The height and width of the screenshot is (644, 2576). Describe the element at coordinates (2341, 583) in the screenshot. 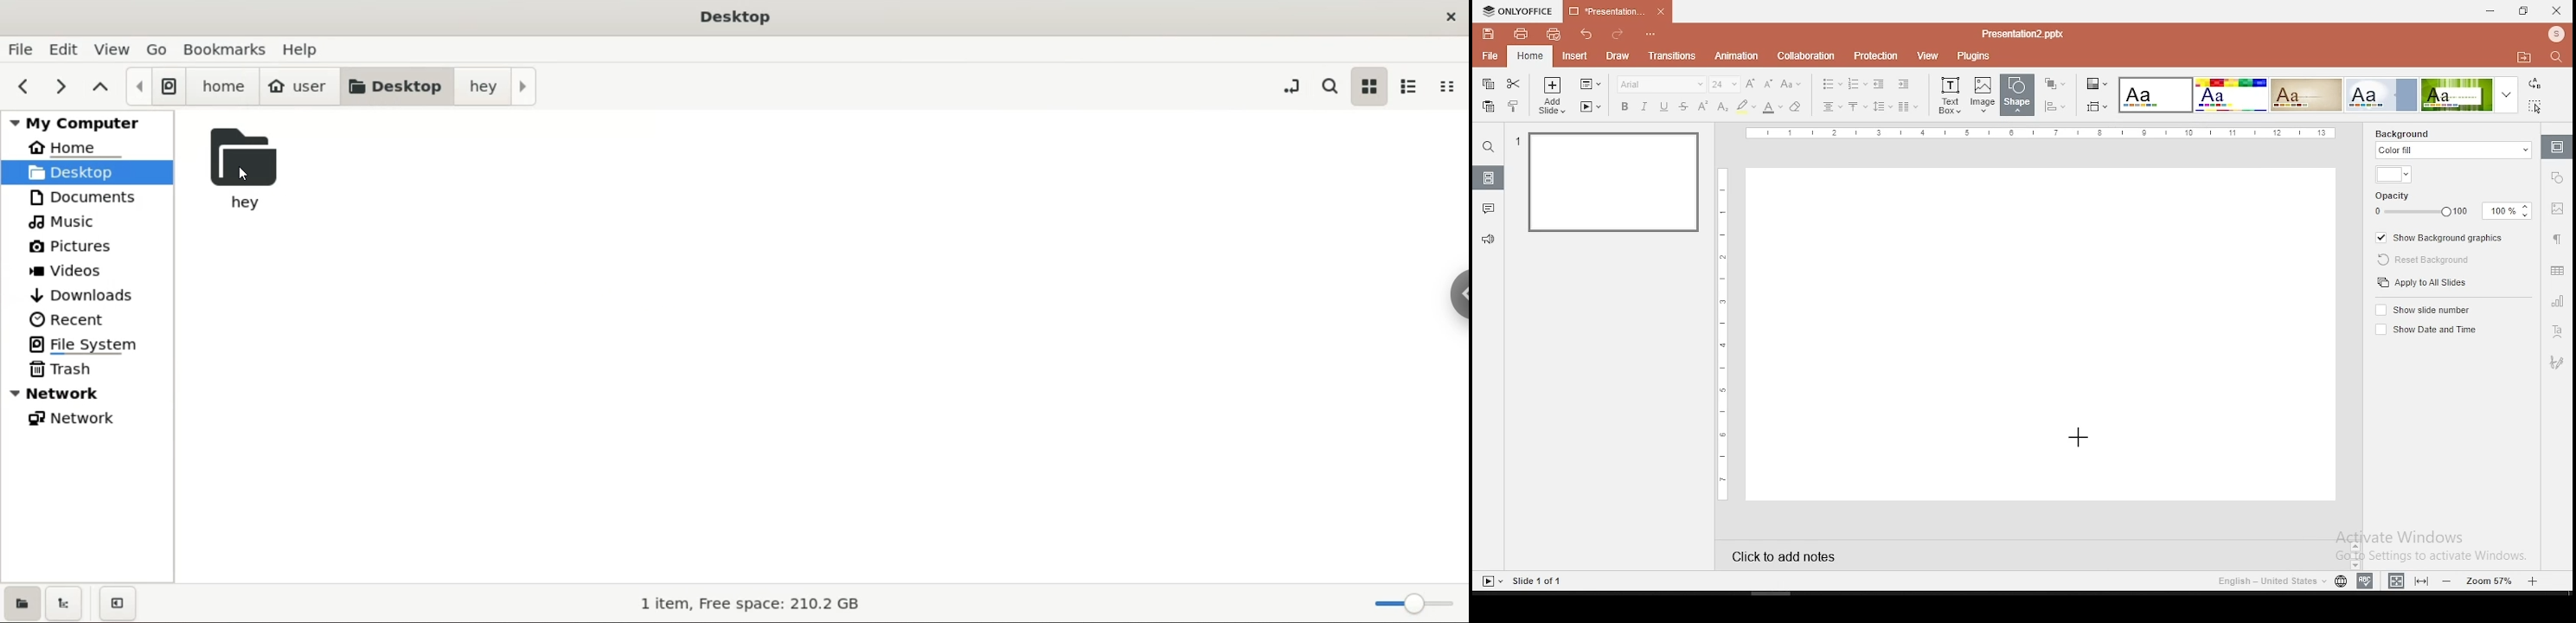

I see `language` at that location.